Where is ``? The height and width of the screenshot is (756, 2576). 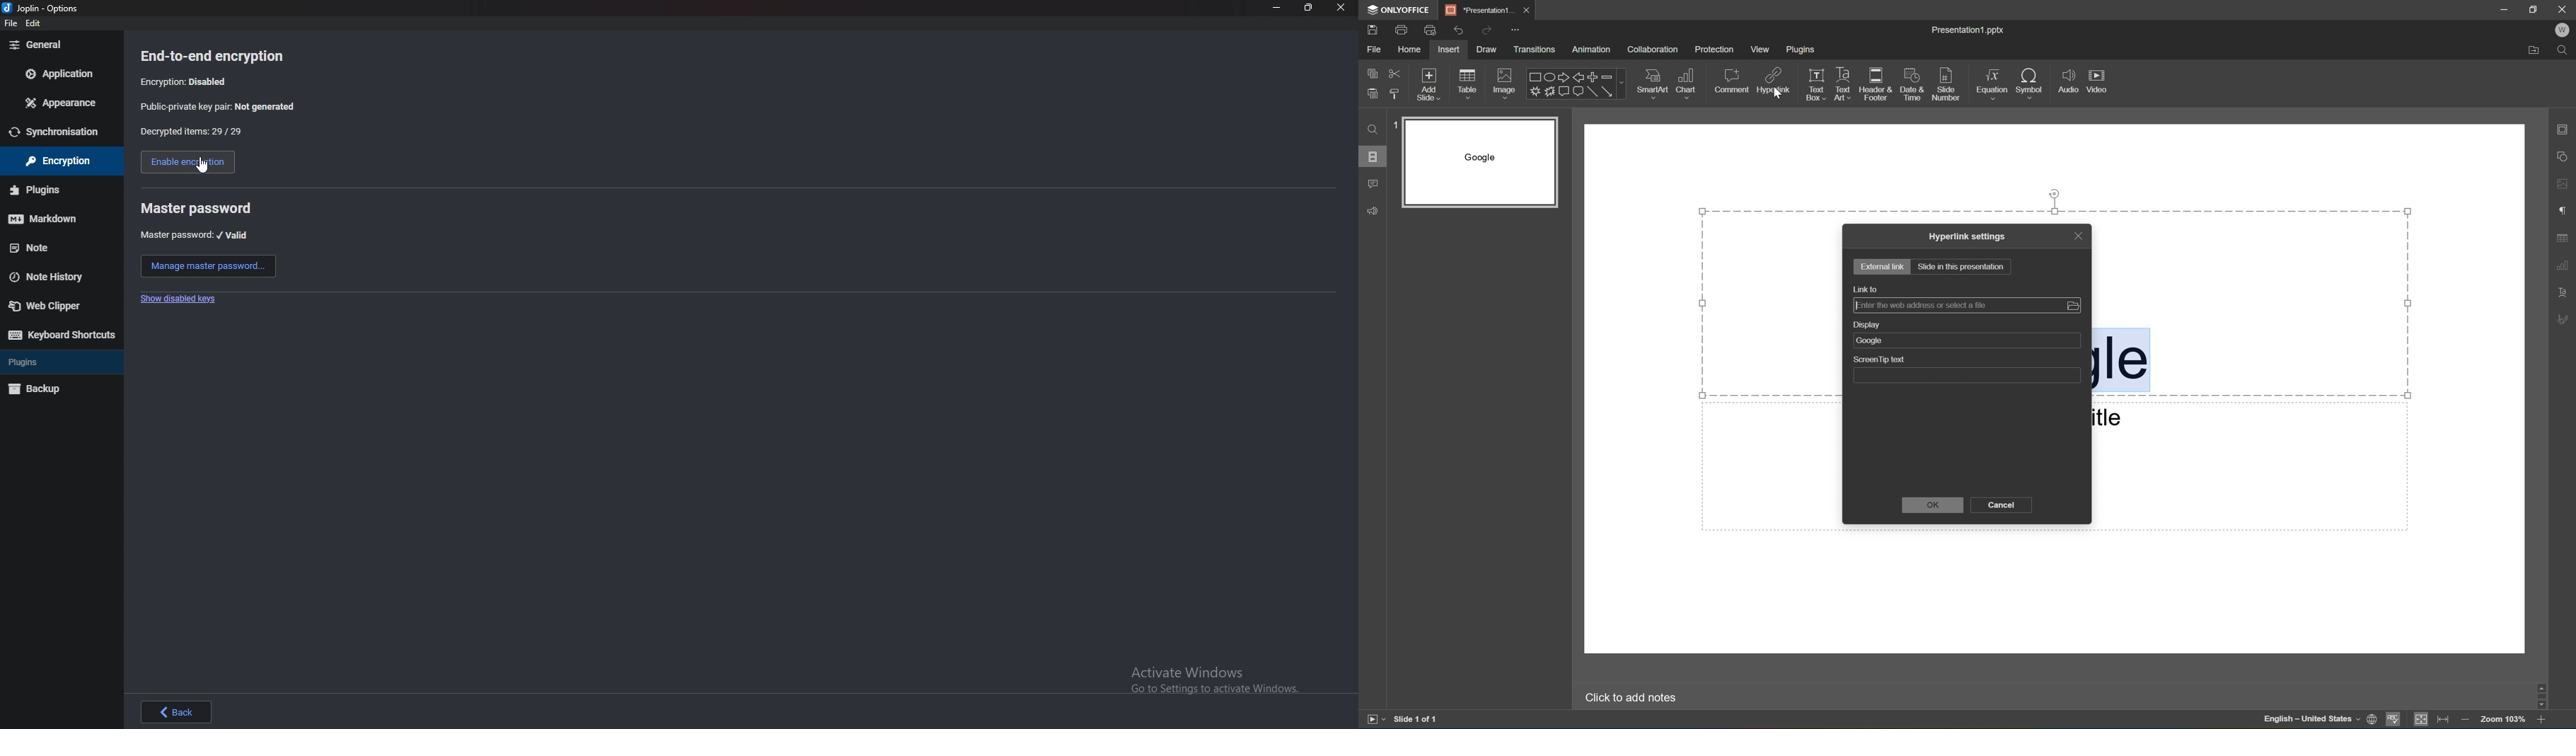
 is located at coordinates (1274, 8).